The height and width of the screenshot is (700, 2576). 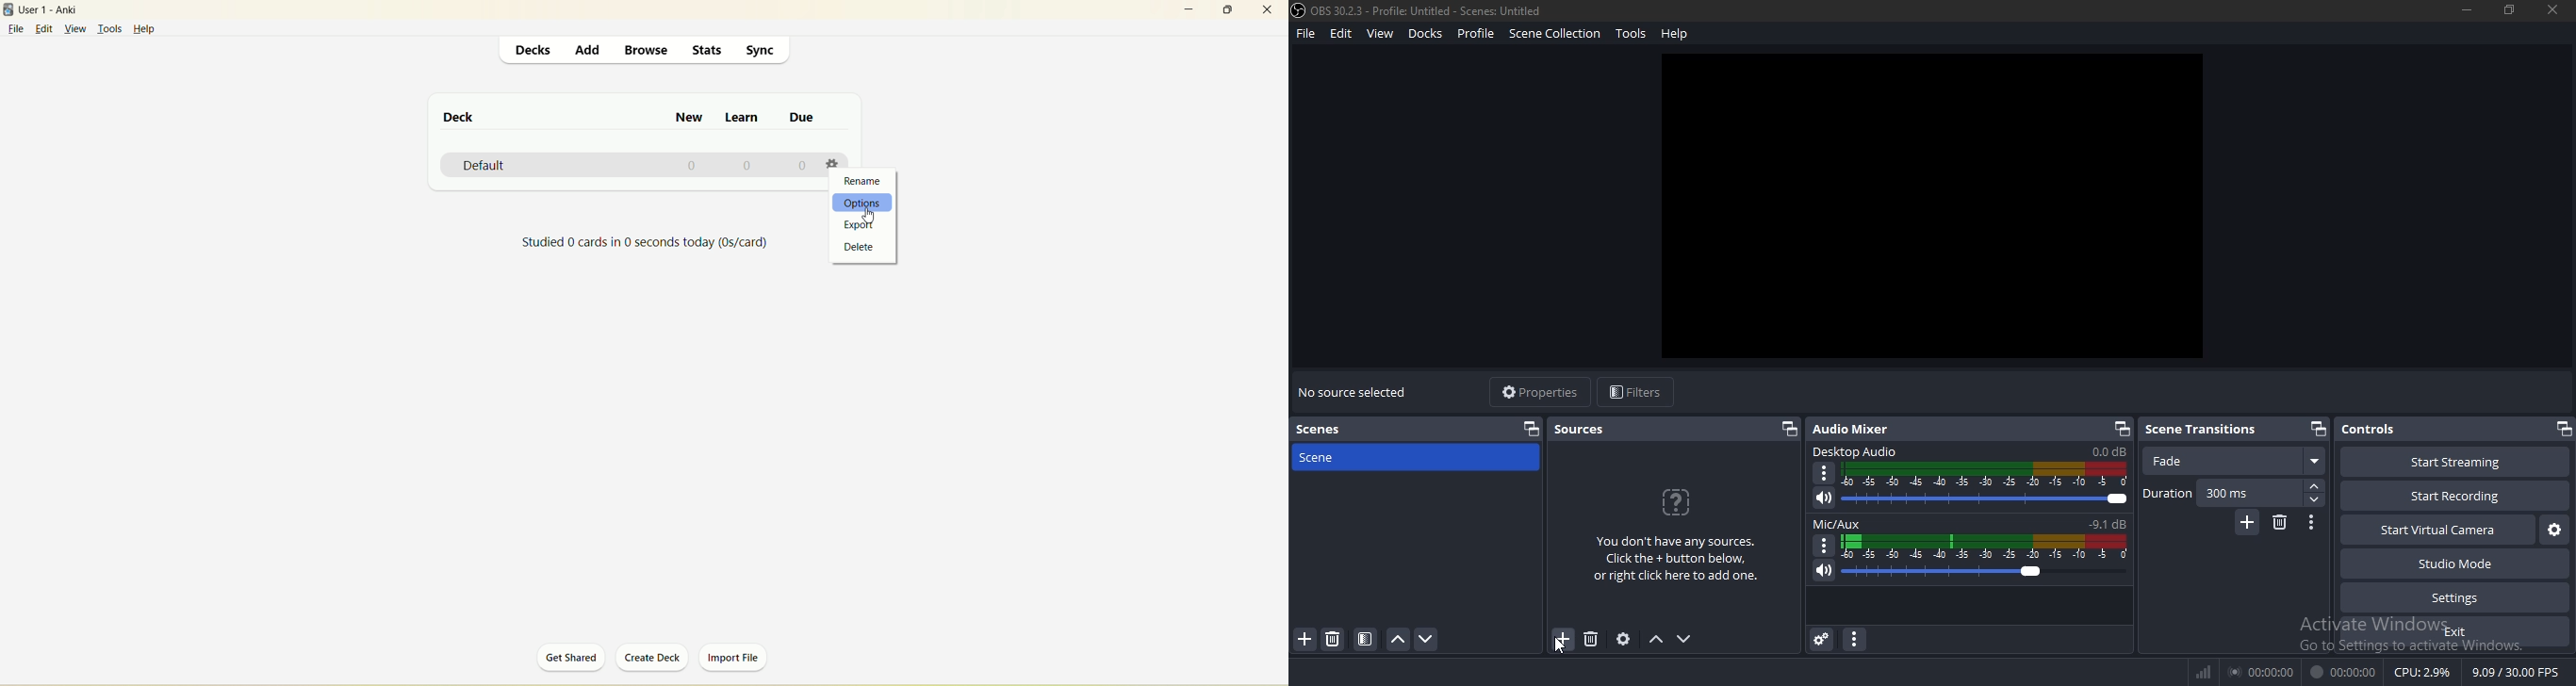 I want to click on scene transitions, so click(x=2206, y=430).